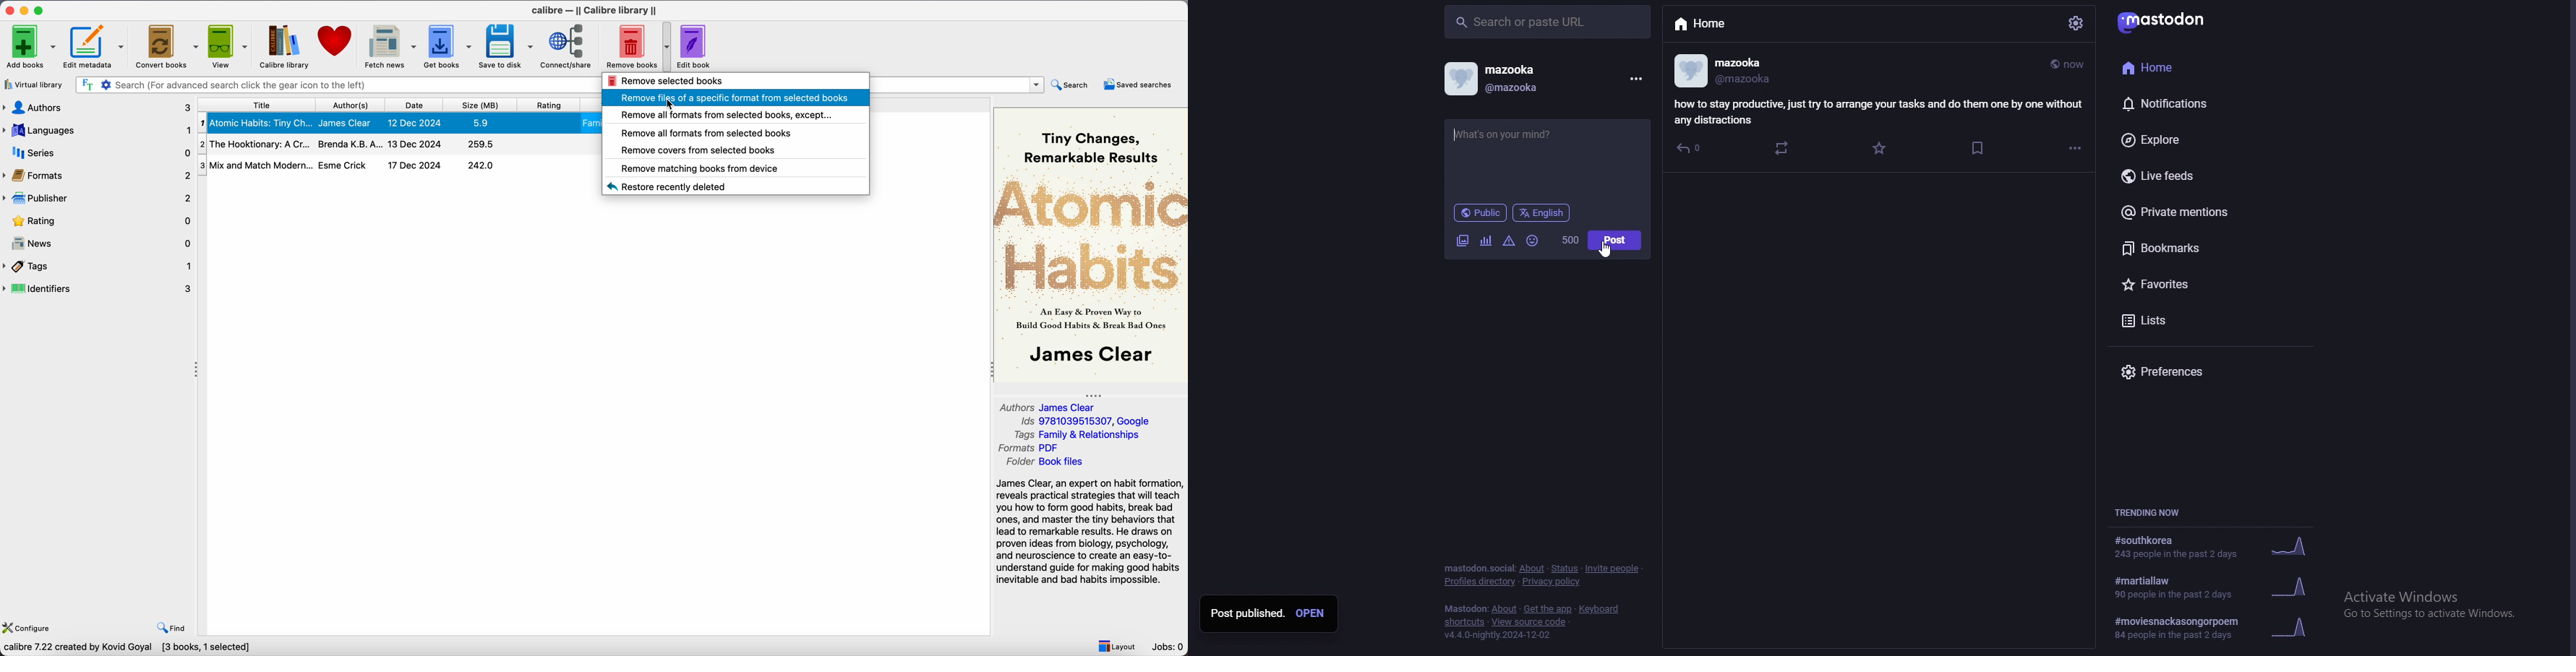 This screenshot has height=672, width=2576. Describe the element at coordinates (1553, 582) in the screenshot. I see `privacy policy` at that location.